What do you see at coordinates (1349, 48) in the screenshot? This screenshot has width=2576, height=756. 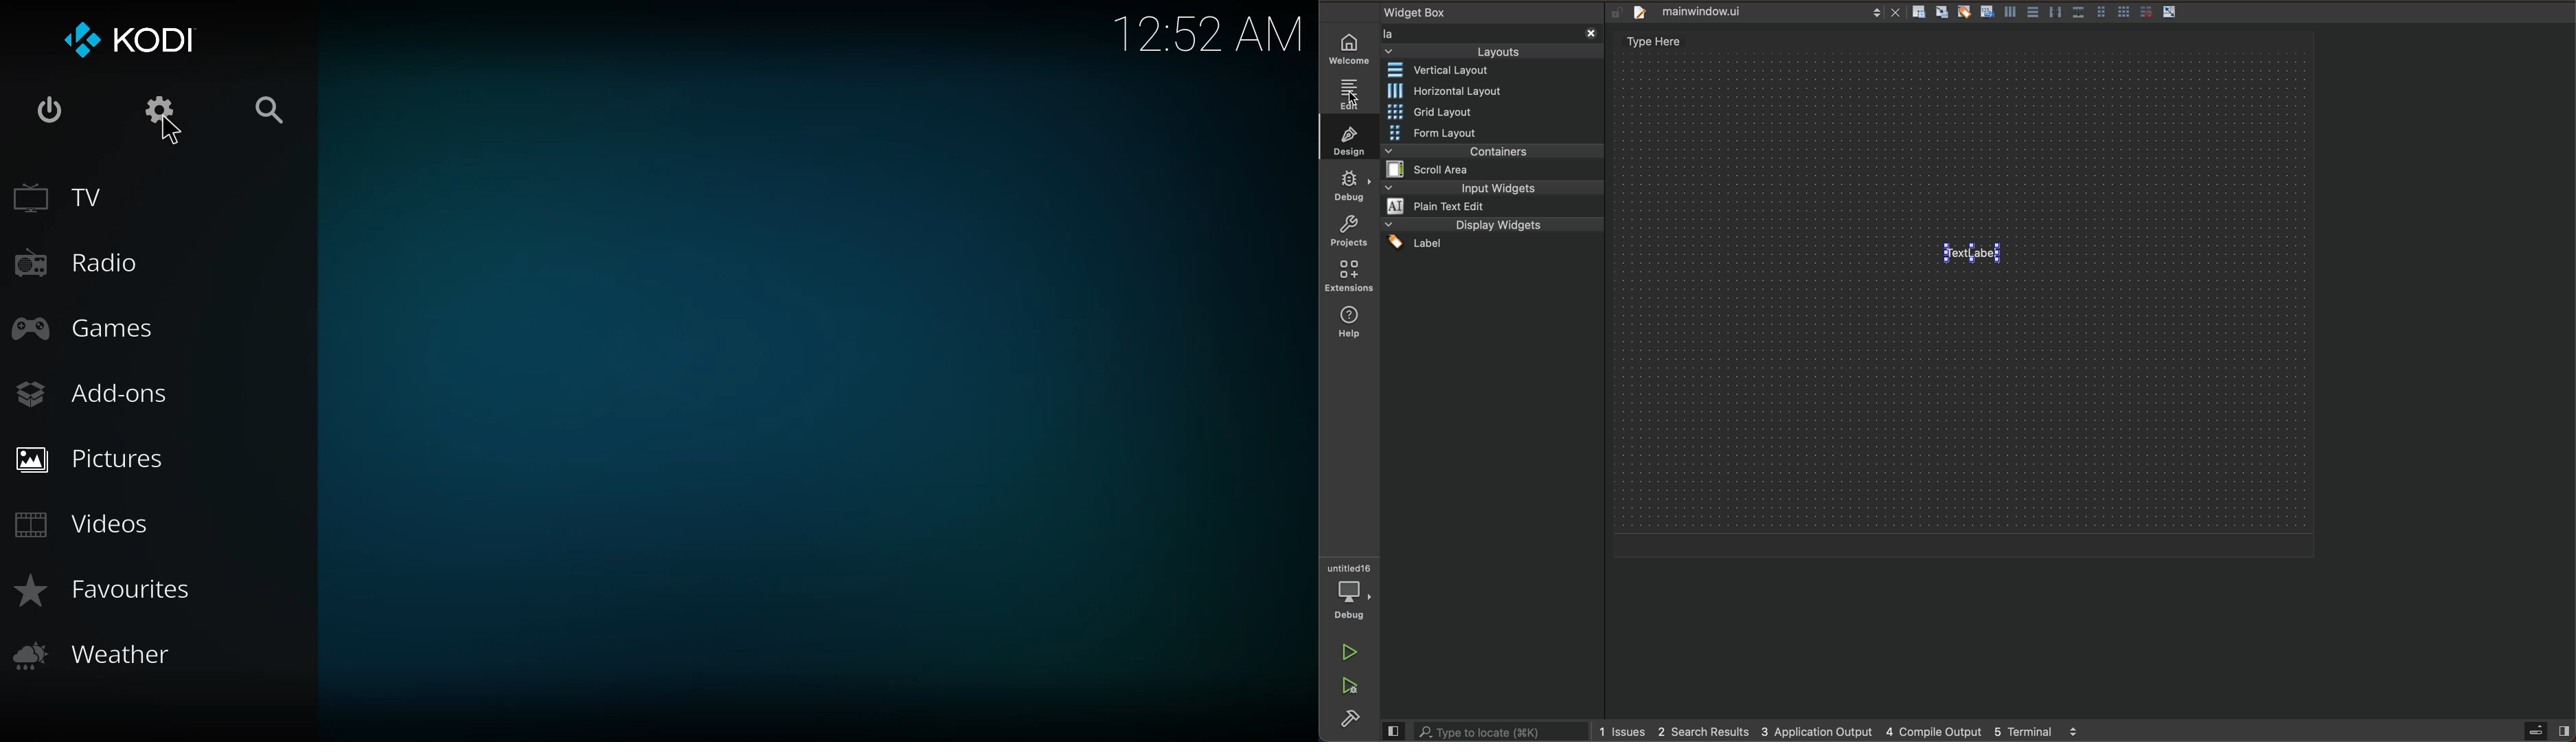 I see `WELCOME` at bounding box center [1349, 48].